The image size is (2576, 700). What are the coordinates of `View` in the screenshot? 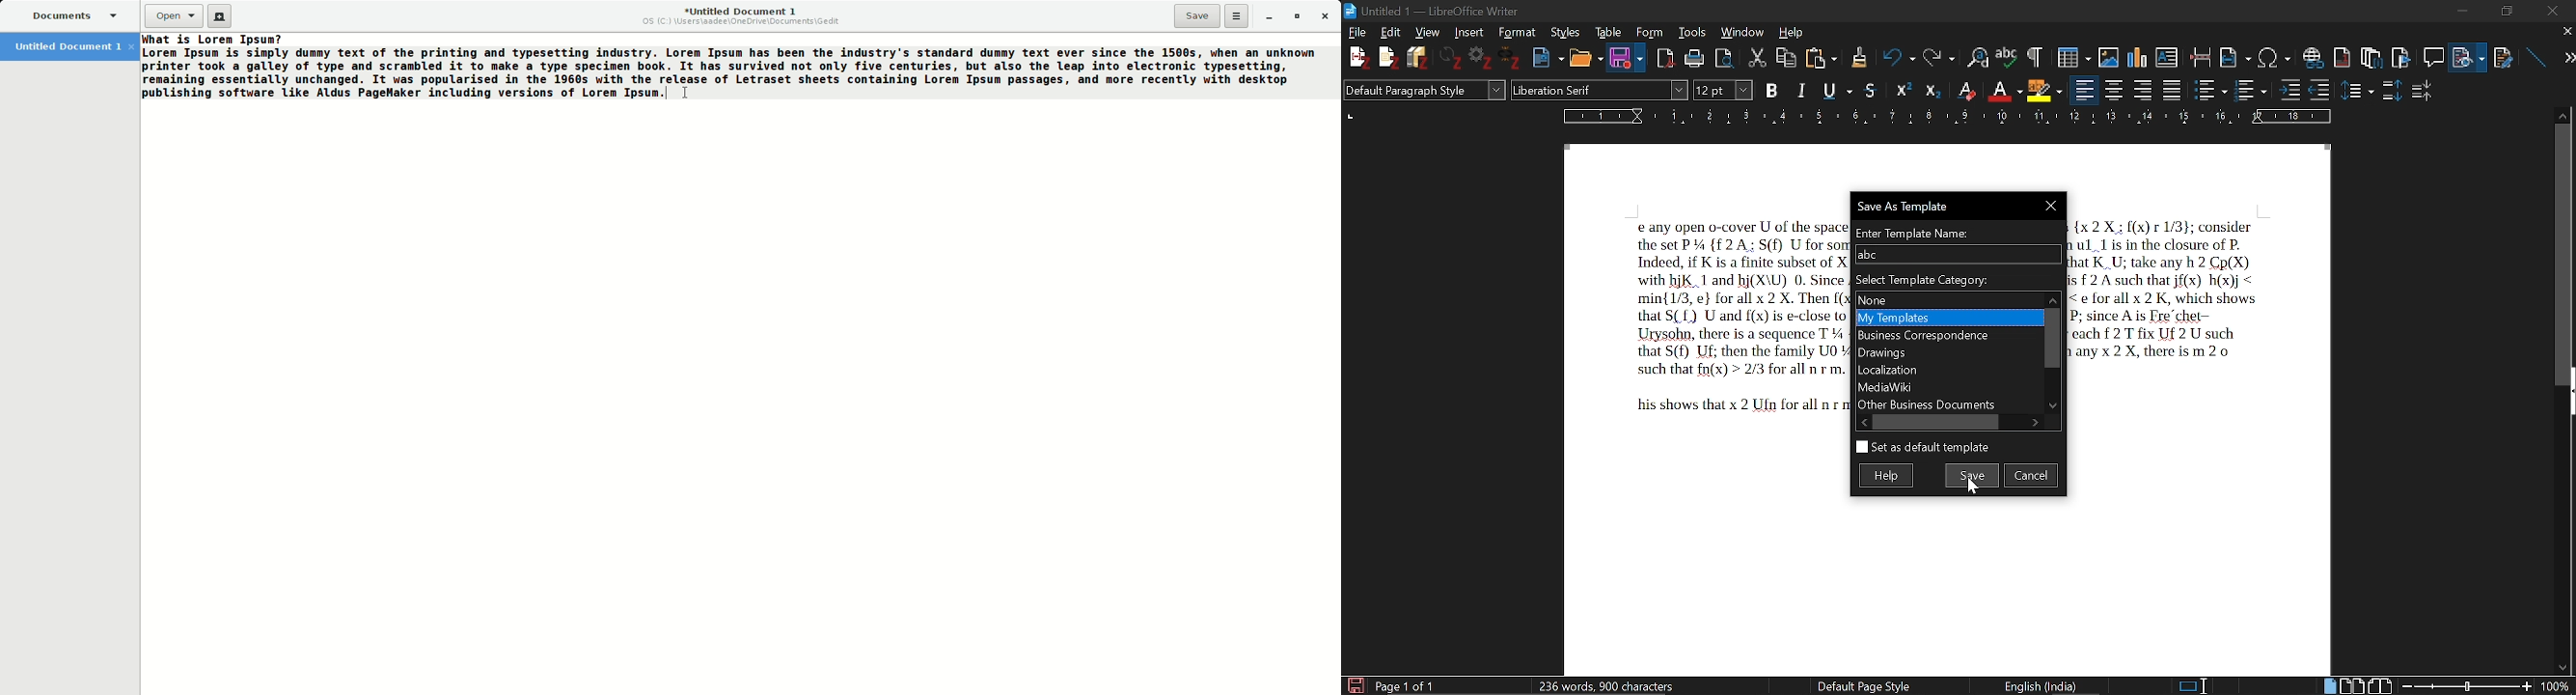 It's located at (1425, 32).